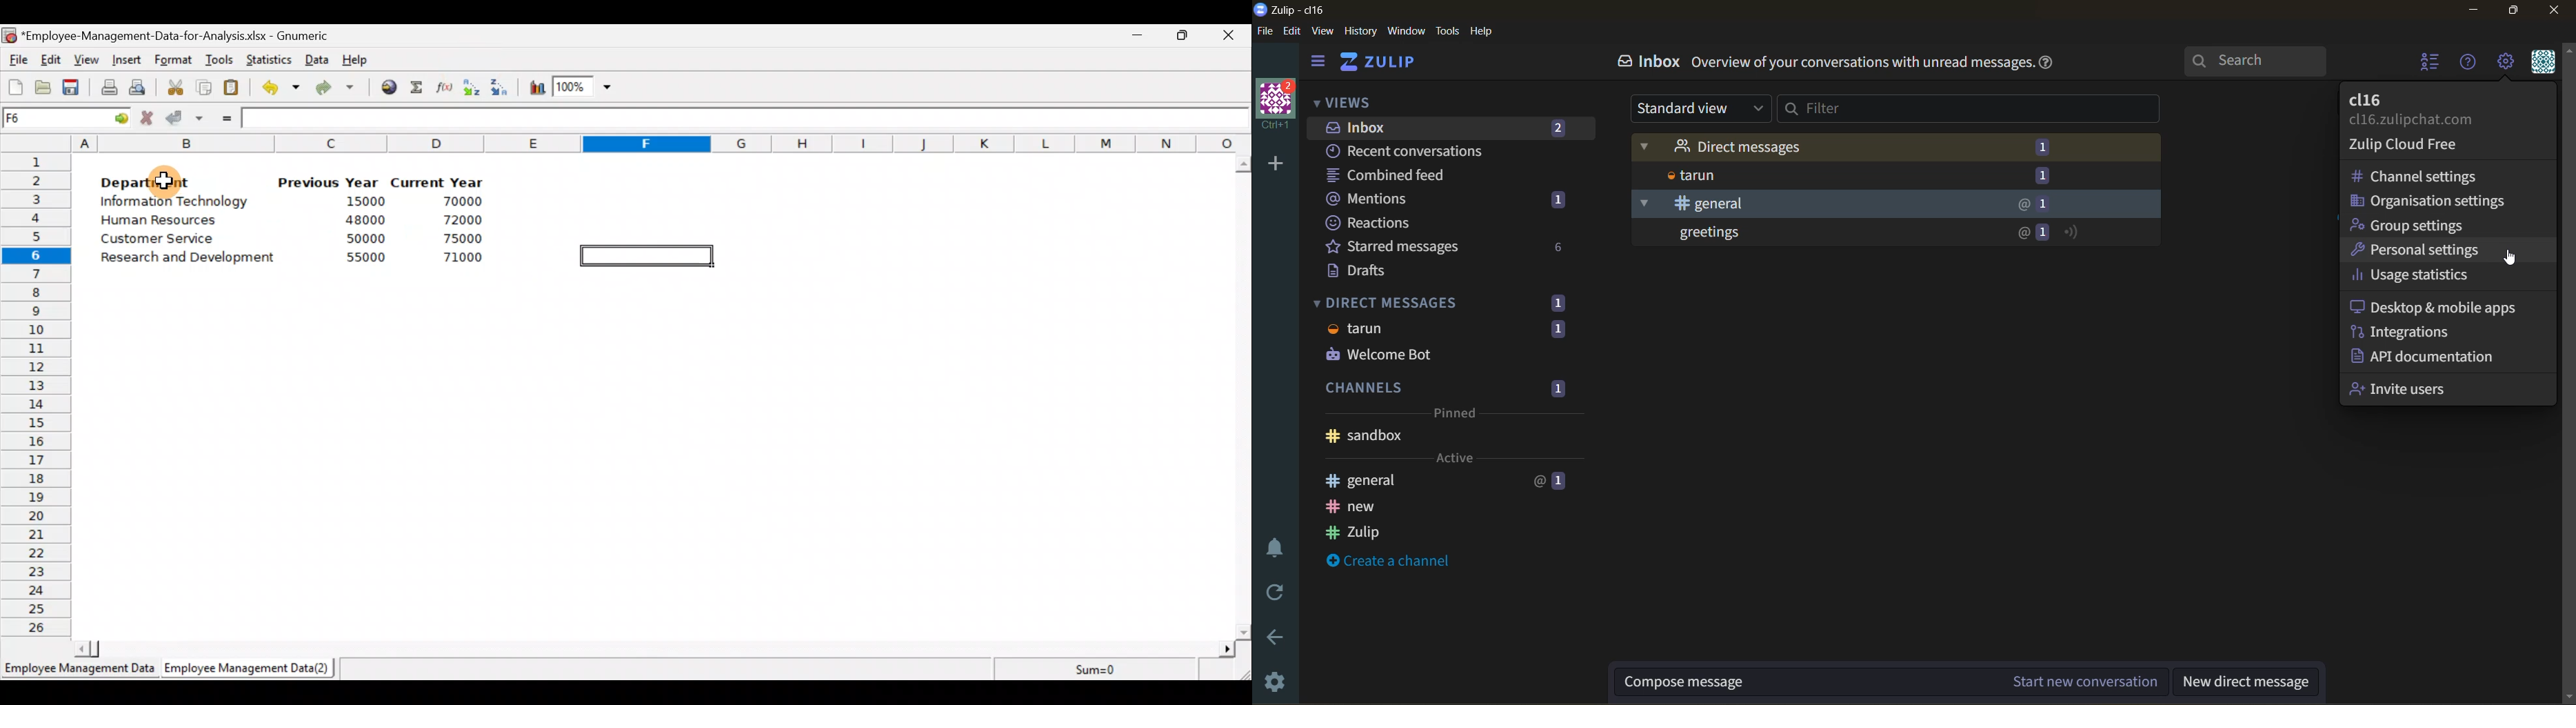 The image size is (2576, 728). I want to click on Save the current workbook, so click(75, 89).